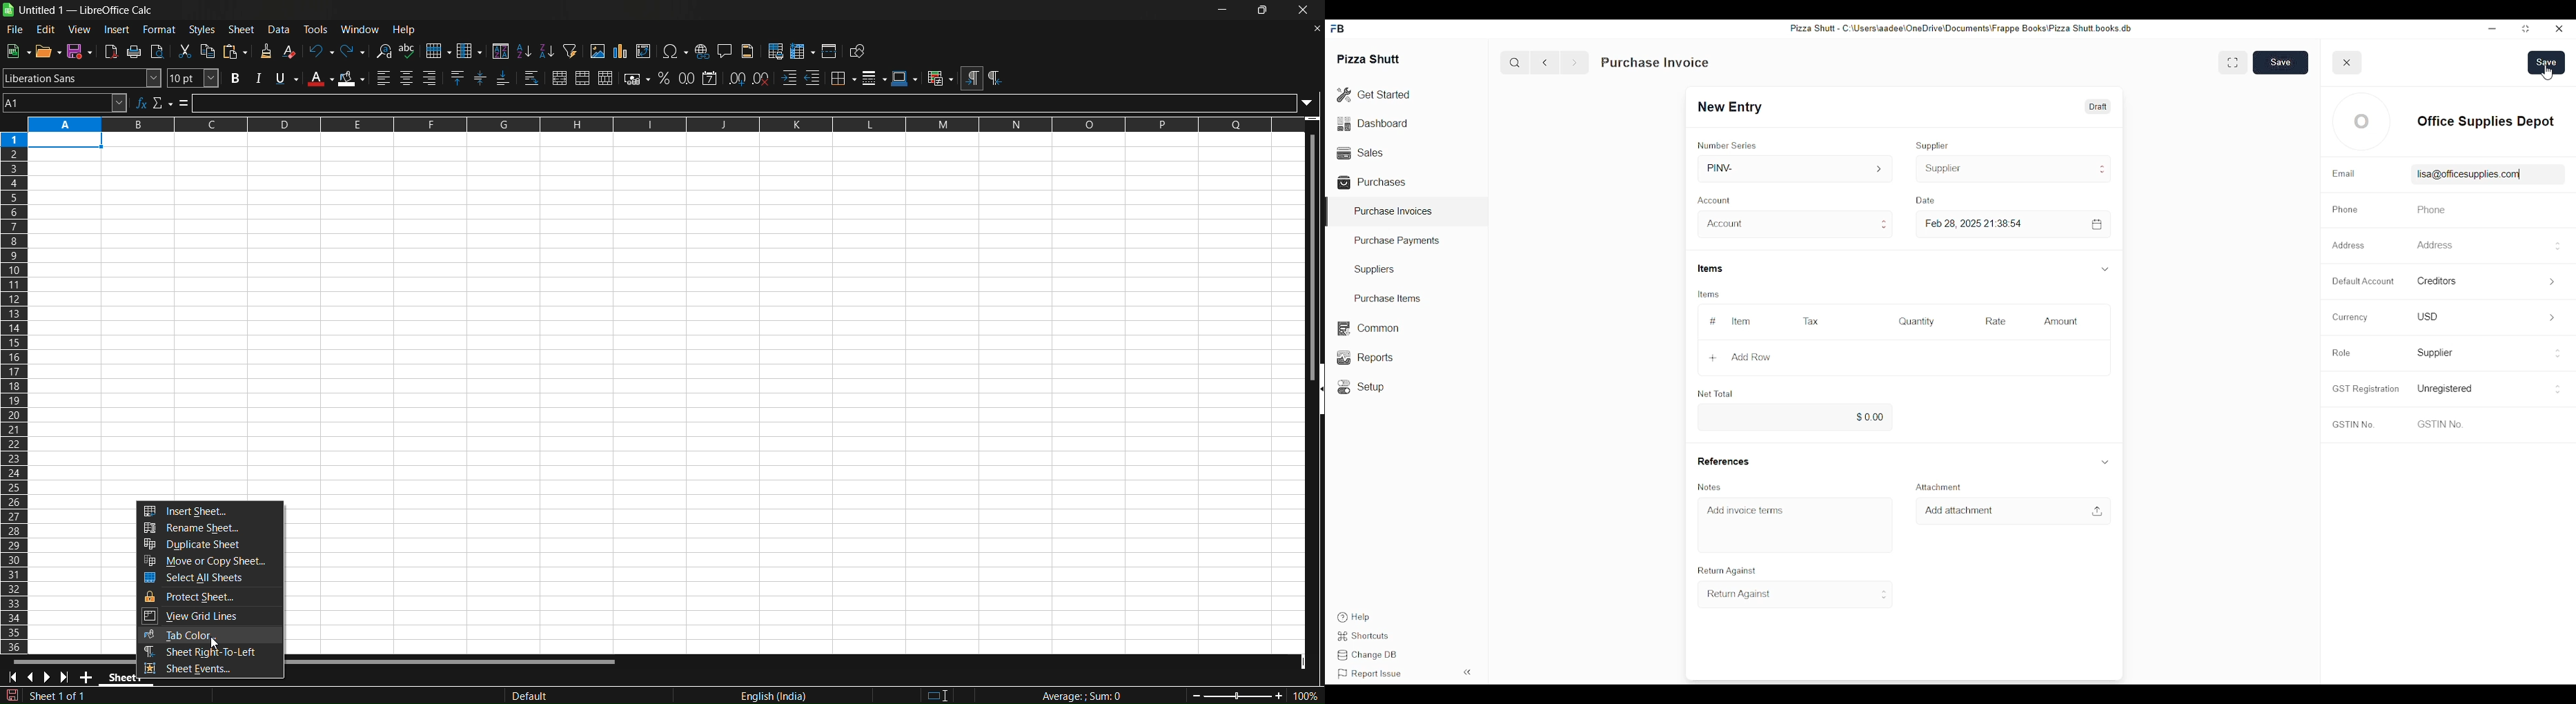 The image size is (2576, 728). What do you see at coordinates (1314, 28) in the screenshot?
I see `close document` at bounding box center [1314, 28].